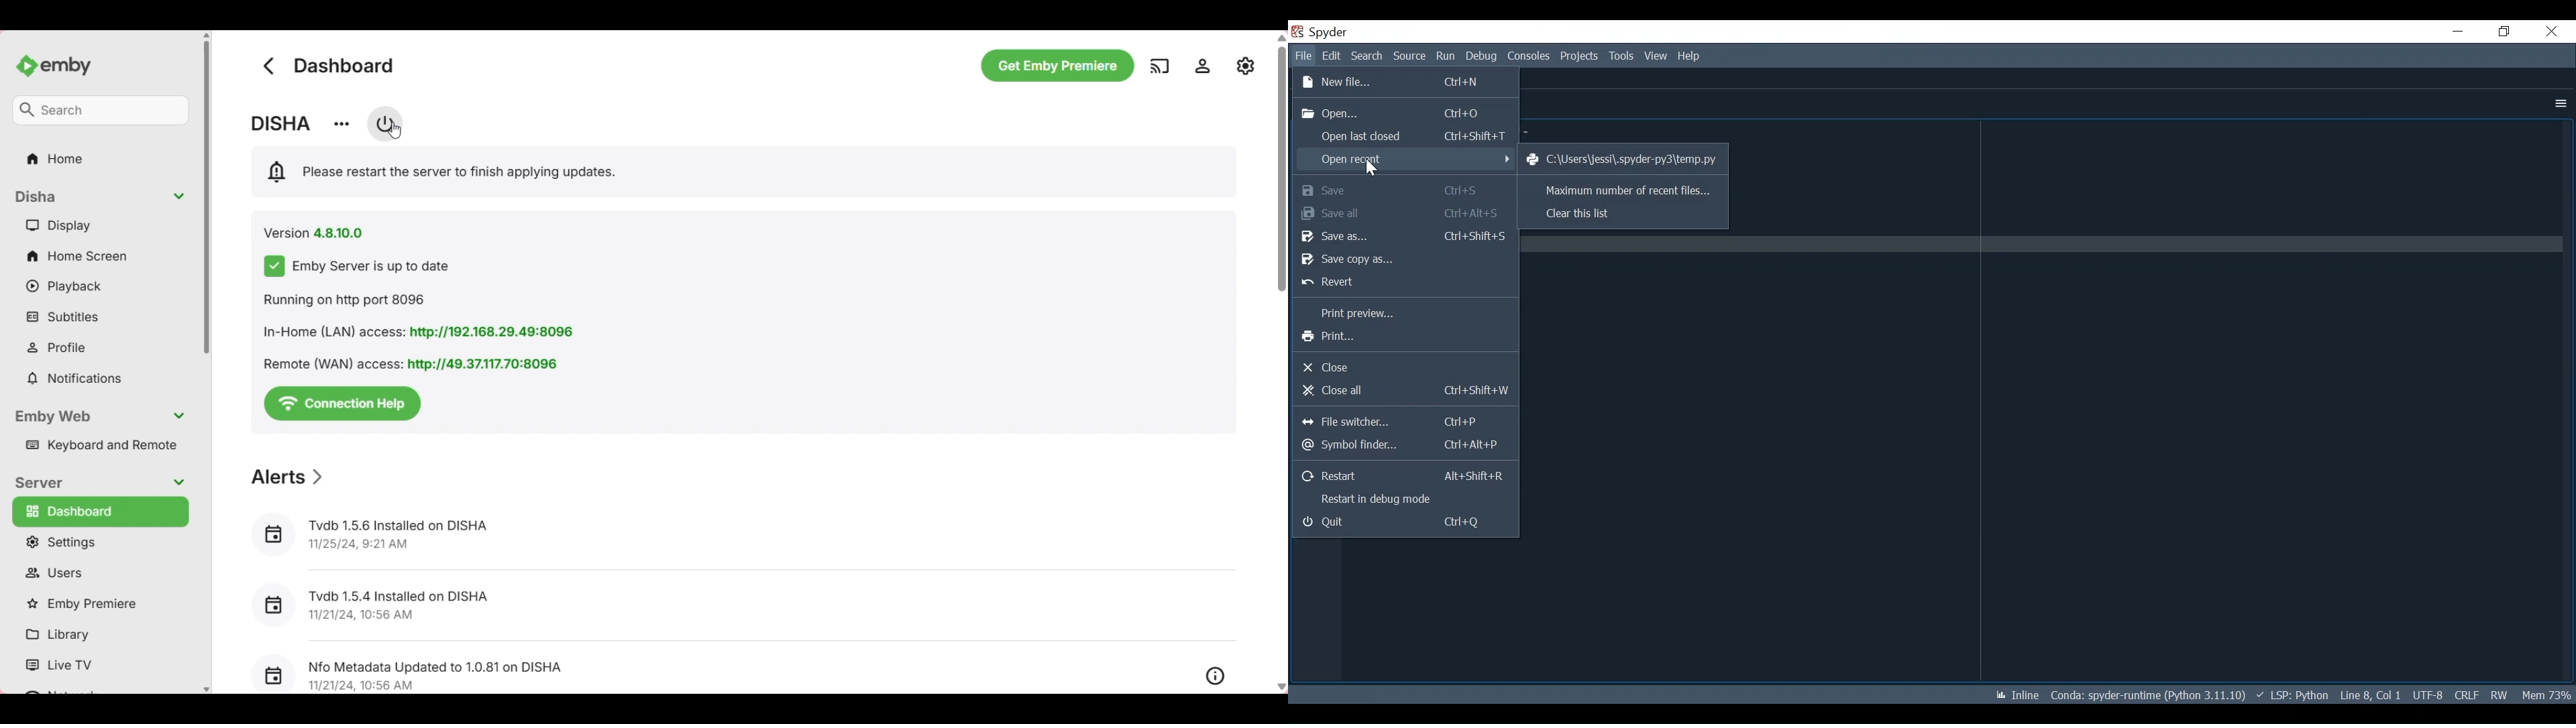 The width and height of the screenshot is (2576, 728). I want to click on Save all, so click(1405, 213).